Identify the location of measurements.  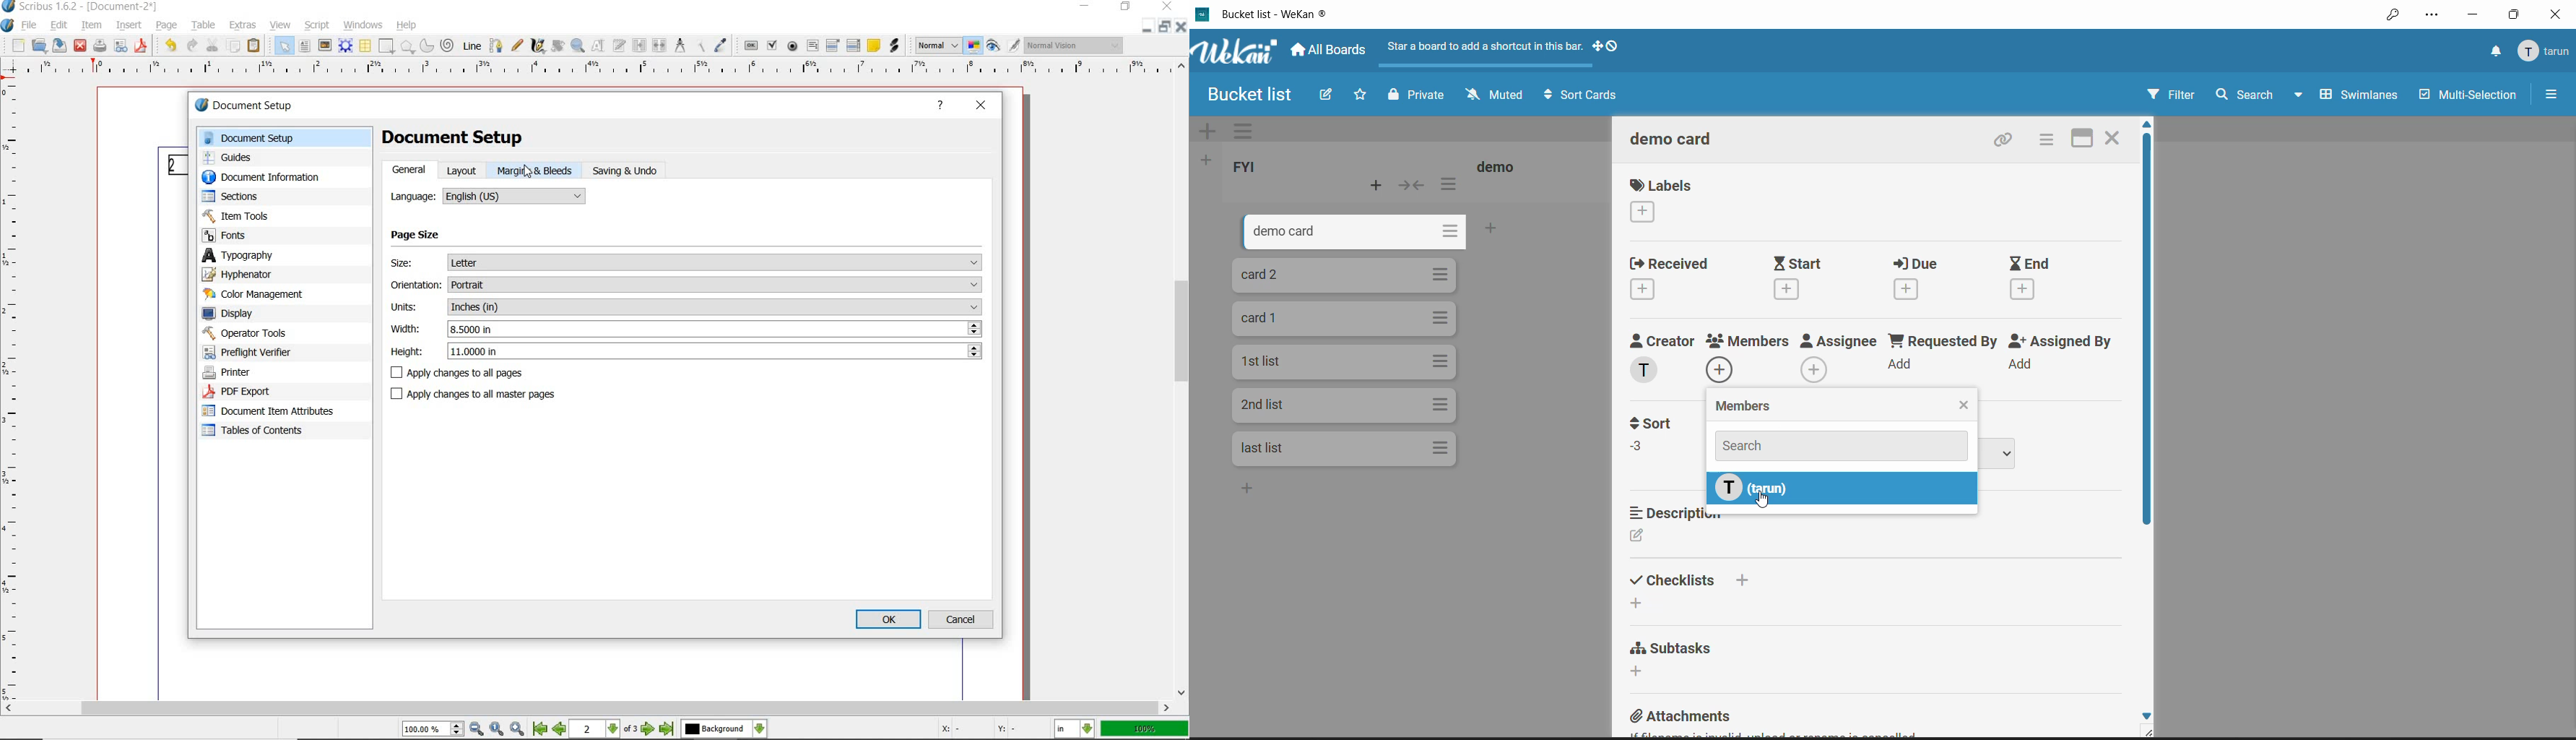
(681, 47).